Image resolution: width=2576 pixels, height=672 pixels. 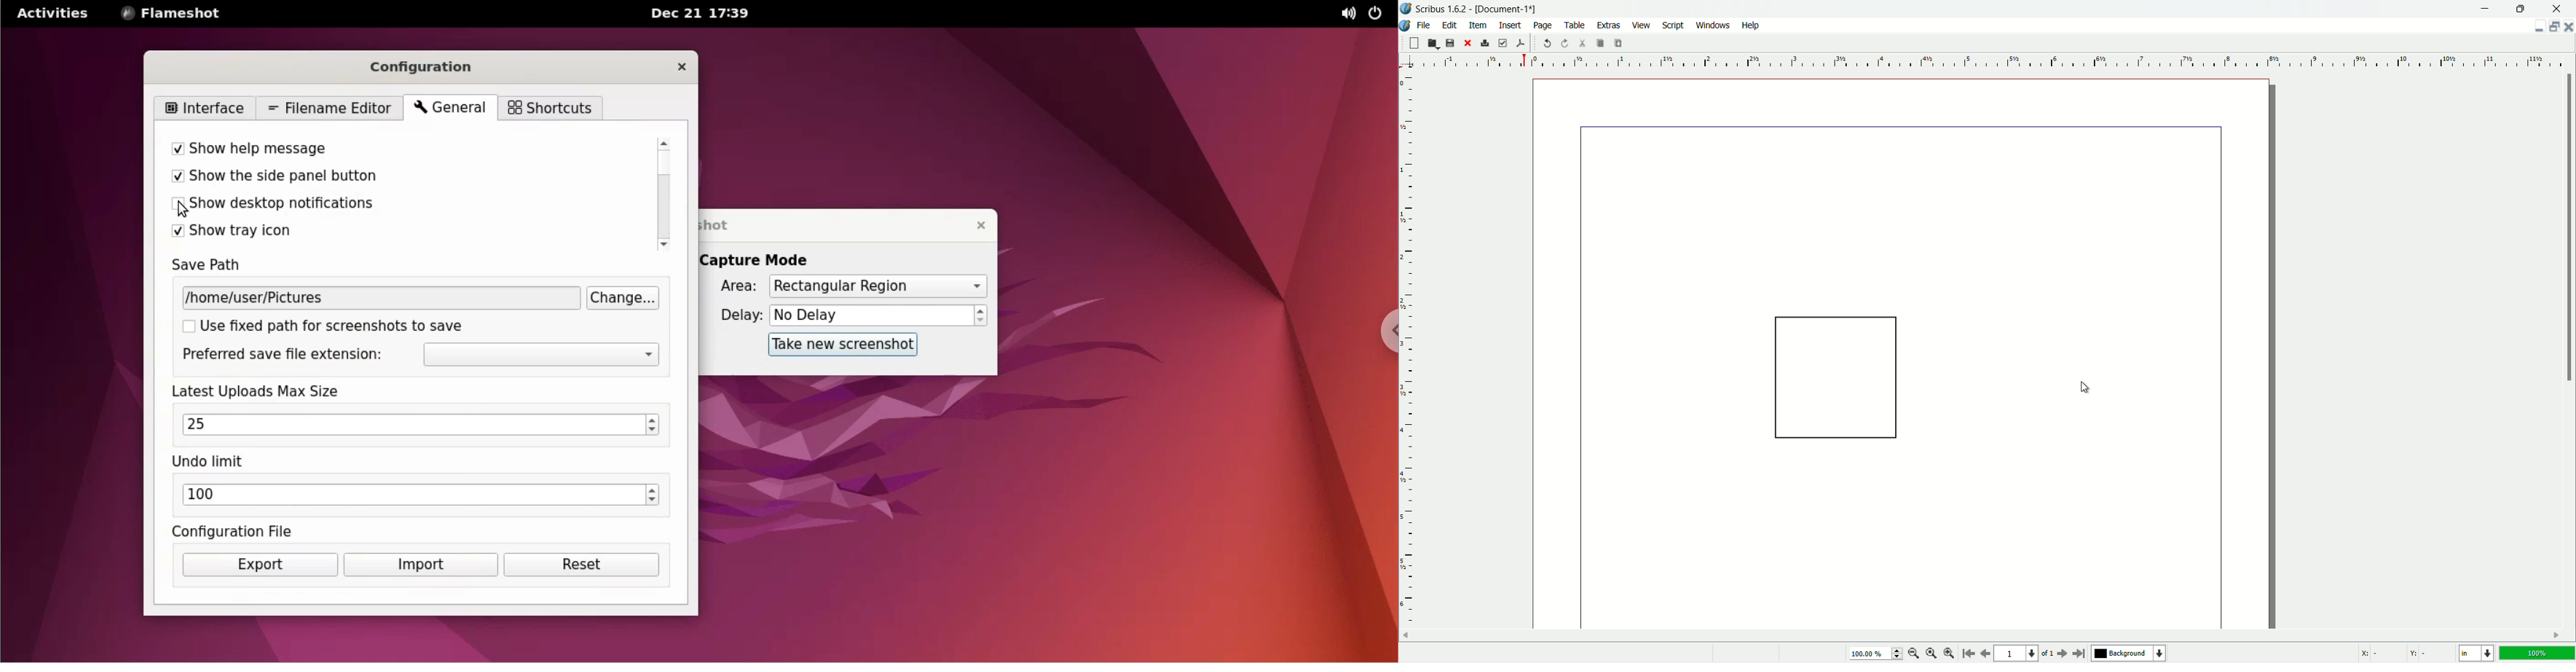 What do you see at coordinates (2534, 28) in the screenshot?
I see `minimize document` at bounding box center [2534, 28].